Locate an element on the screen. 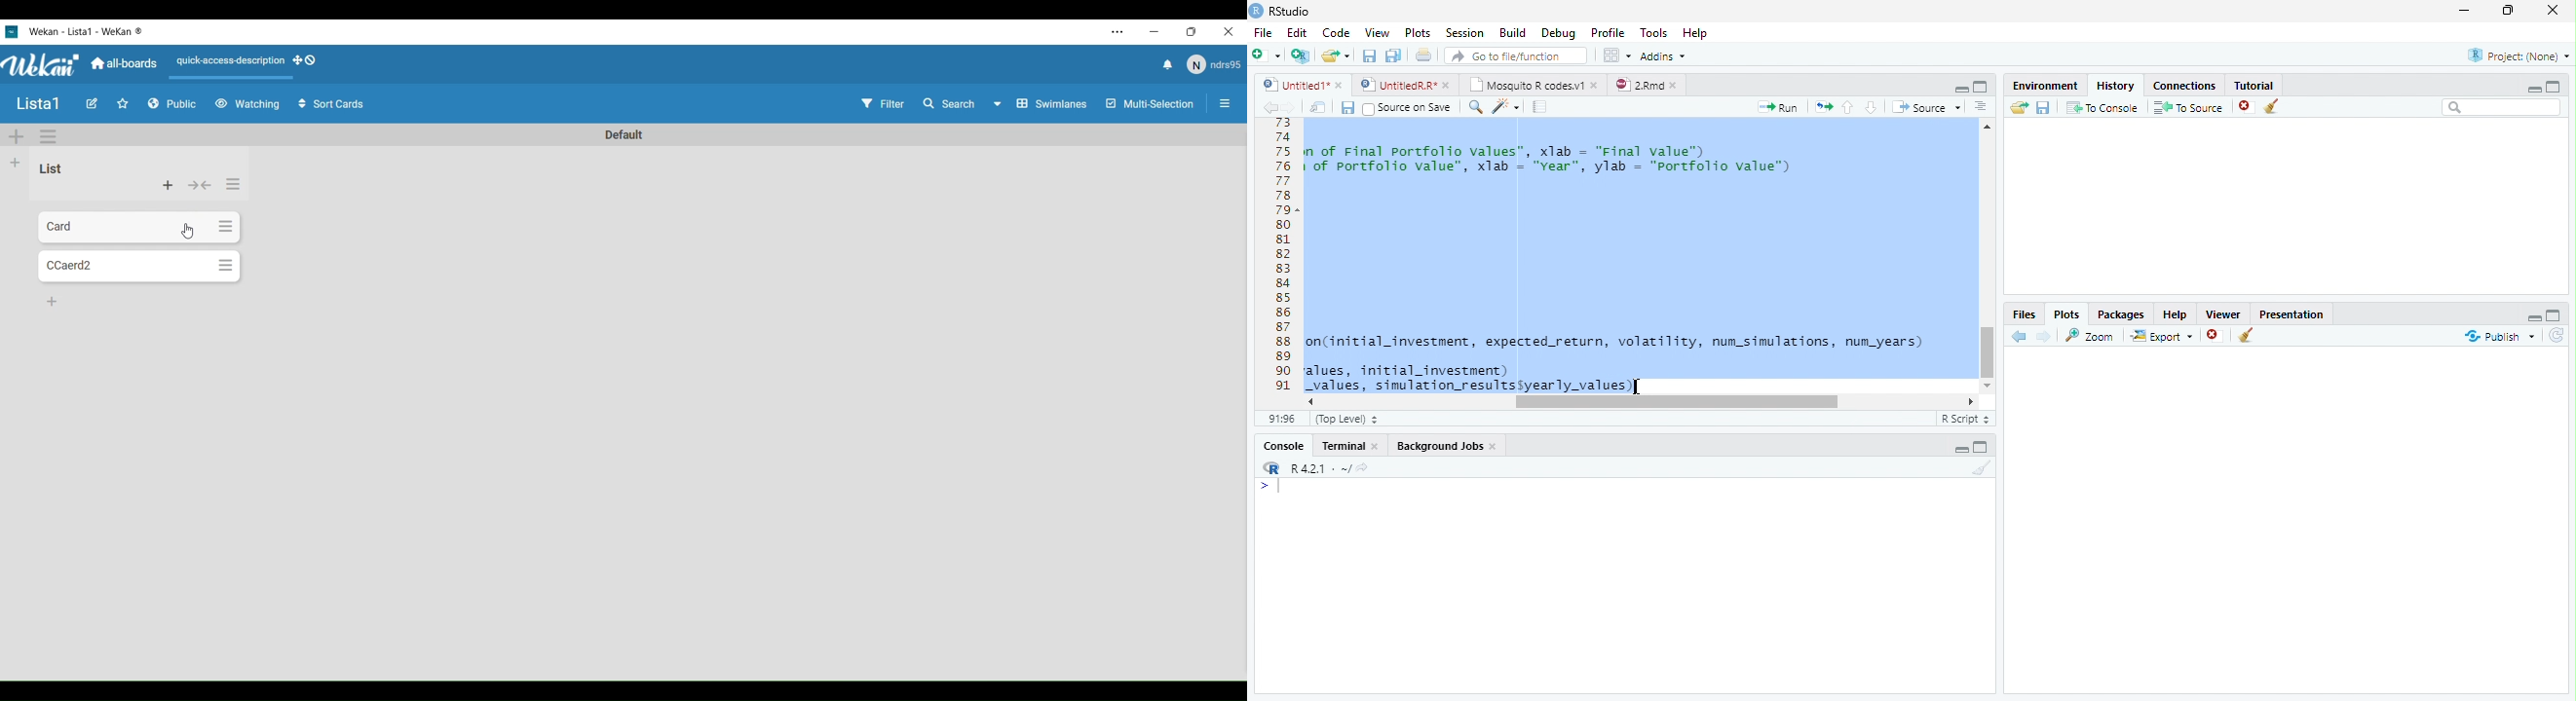  Go to previous plot is located at coordinates (2020, 336).